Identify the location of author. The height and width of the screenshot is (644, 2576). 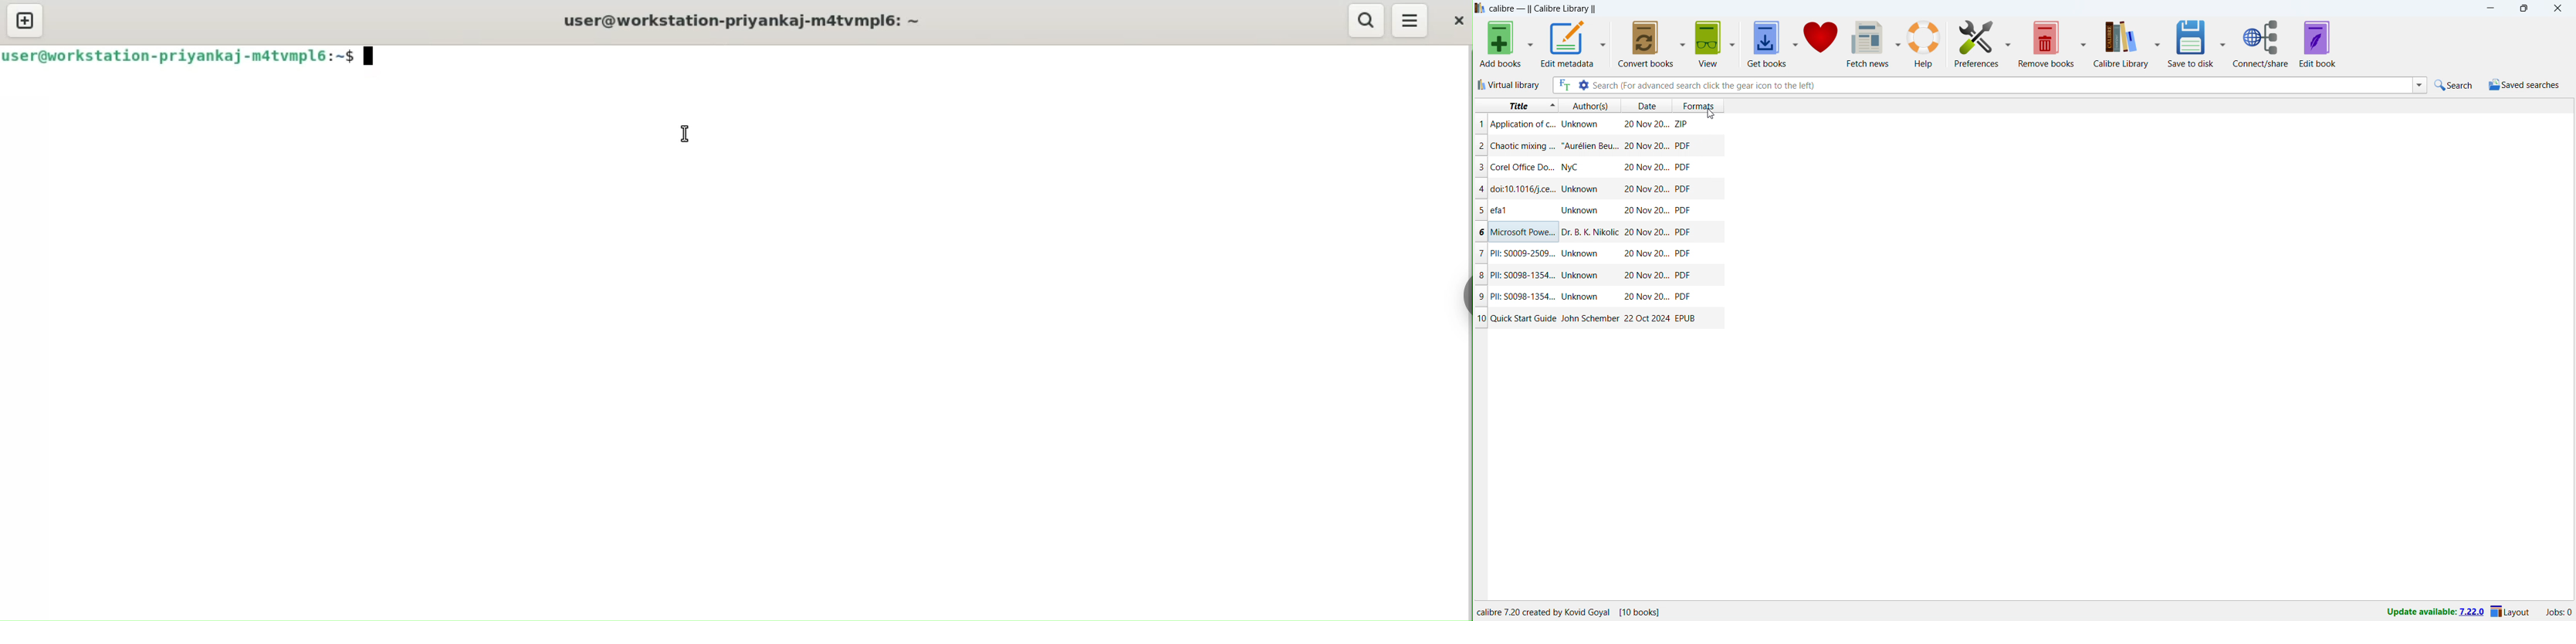
(1583, 255).